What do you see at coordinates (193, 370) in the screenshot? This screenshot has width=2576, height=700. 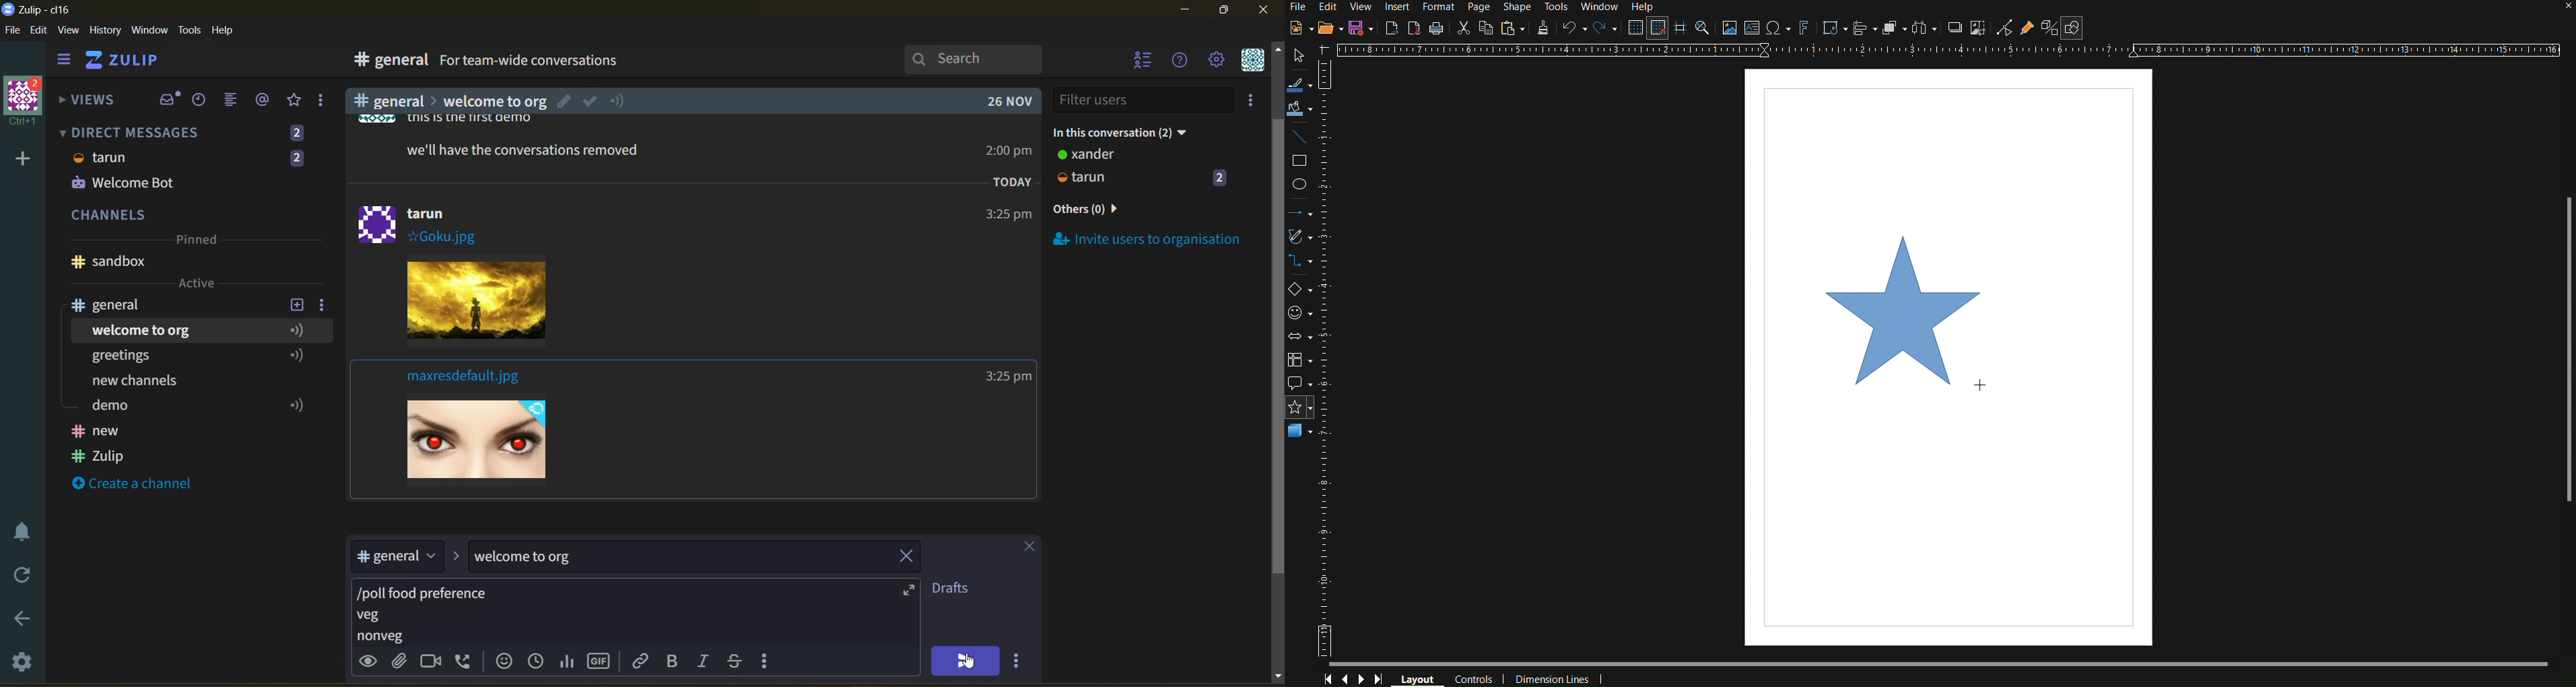 I see `topics` at bounding box center [193, 370].